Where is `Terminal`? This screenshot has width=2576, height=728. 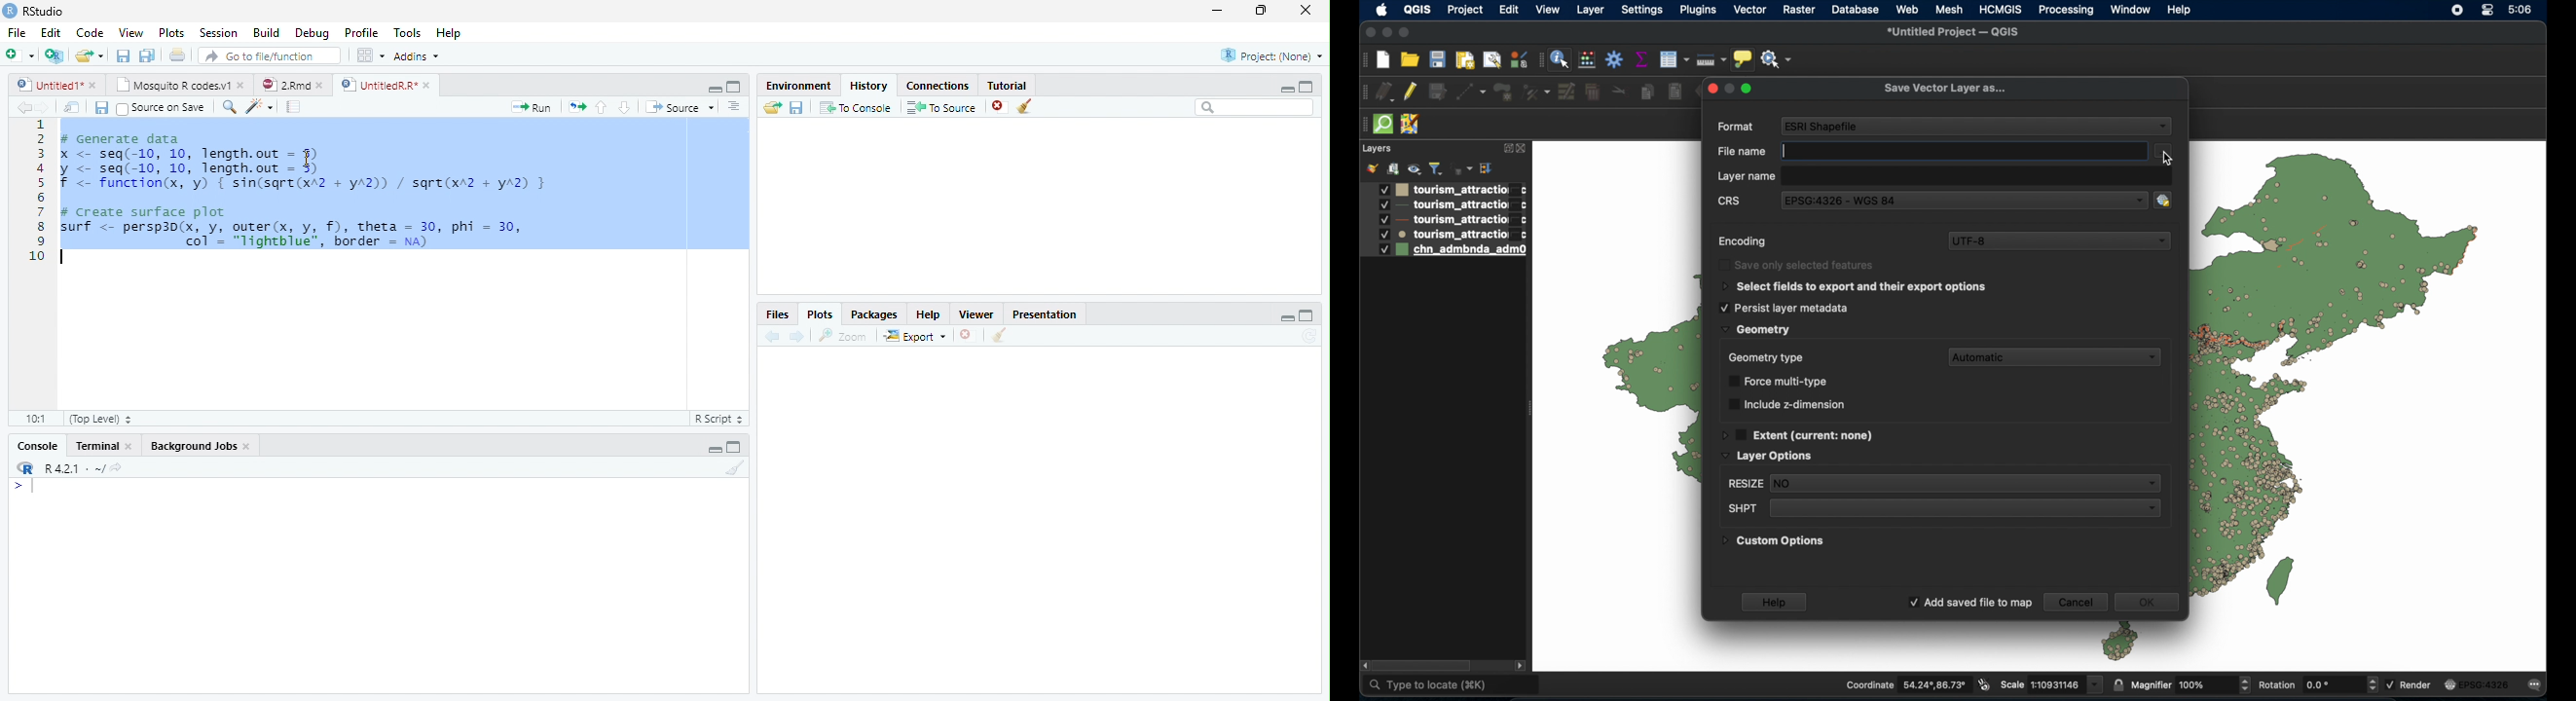 Terminal is located at coordinates (96, 446).